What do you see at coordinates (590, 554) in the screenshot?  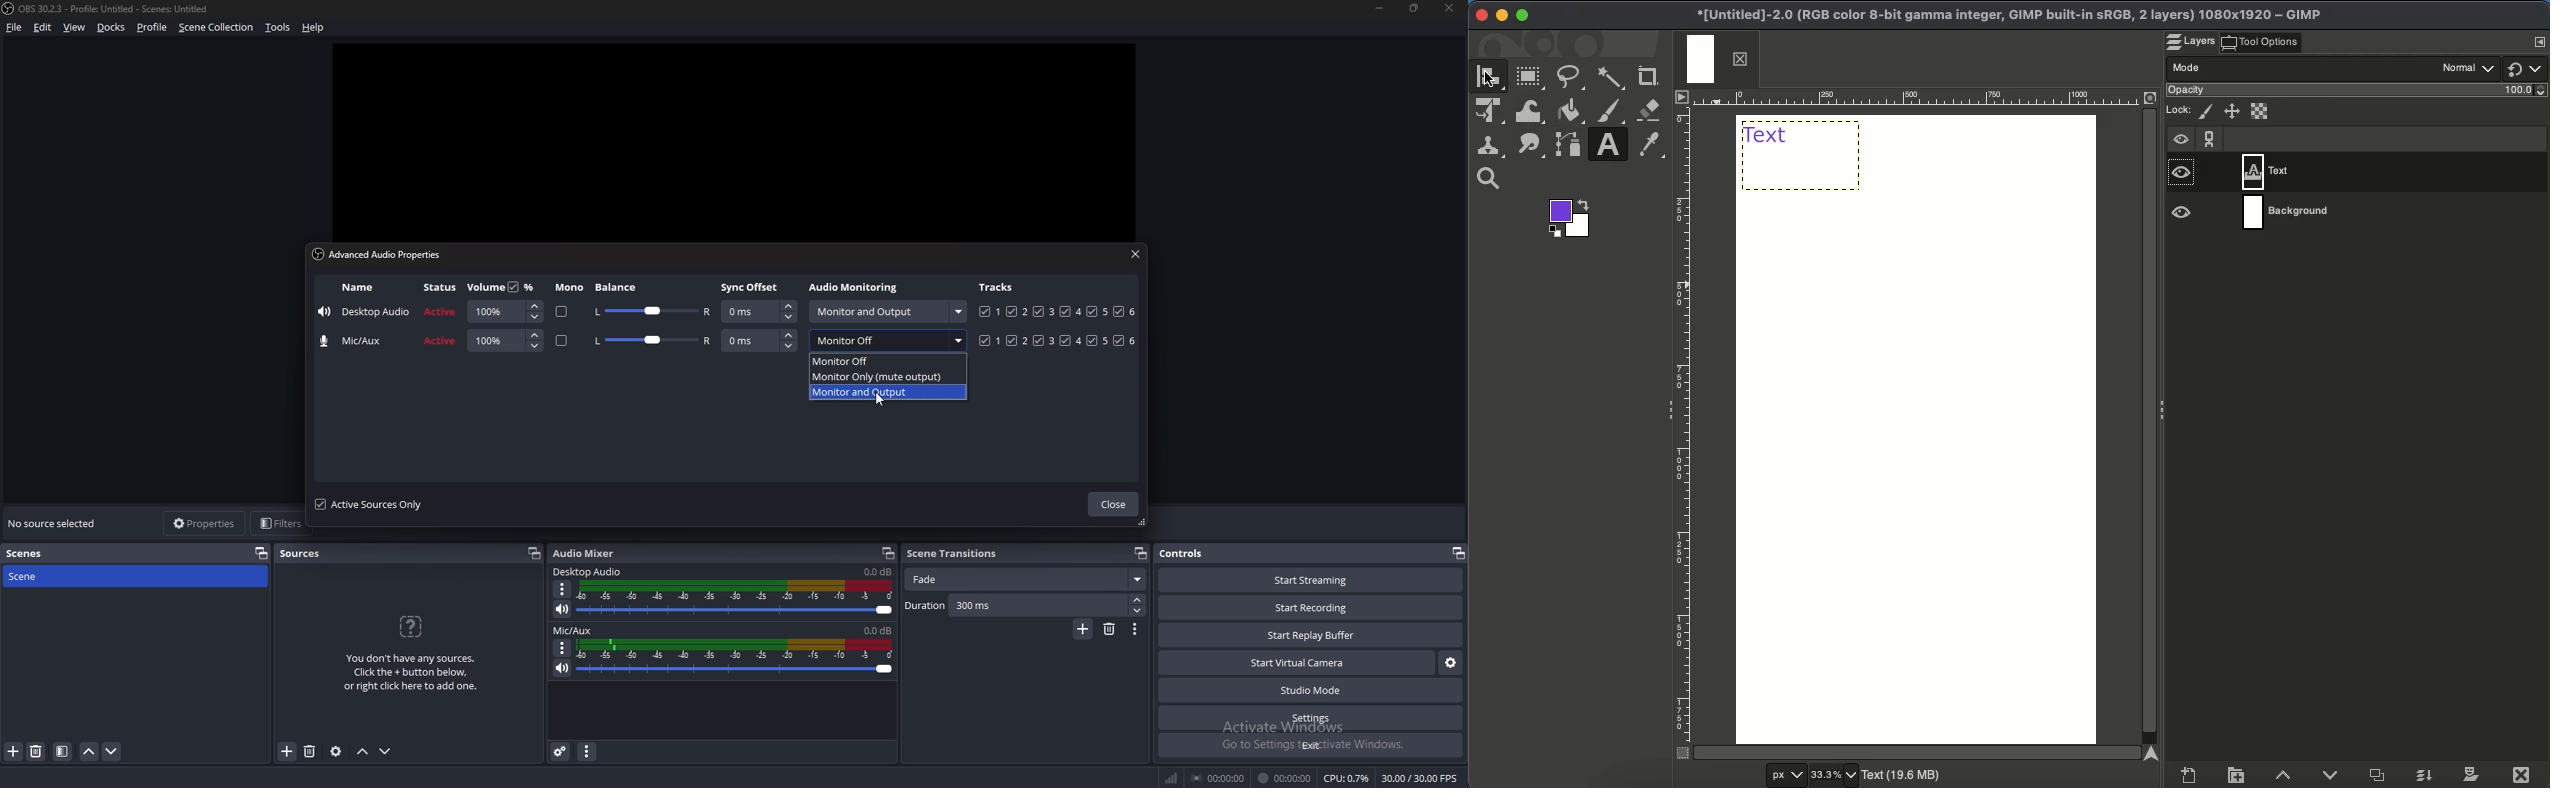 I see `audio mixer` at bounding box center [590, 554].